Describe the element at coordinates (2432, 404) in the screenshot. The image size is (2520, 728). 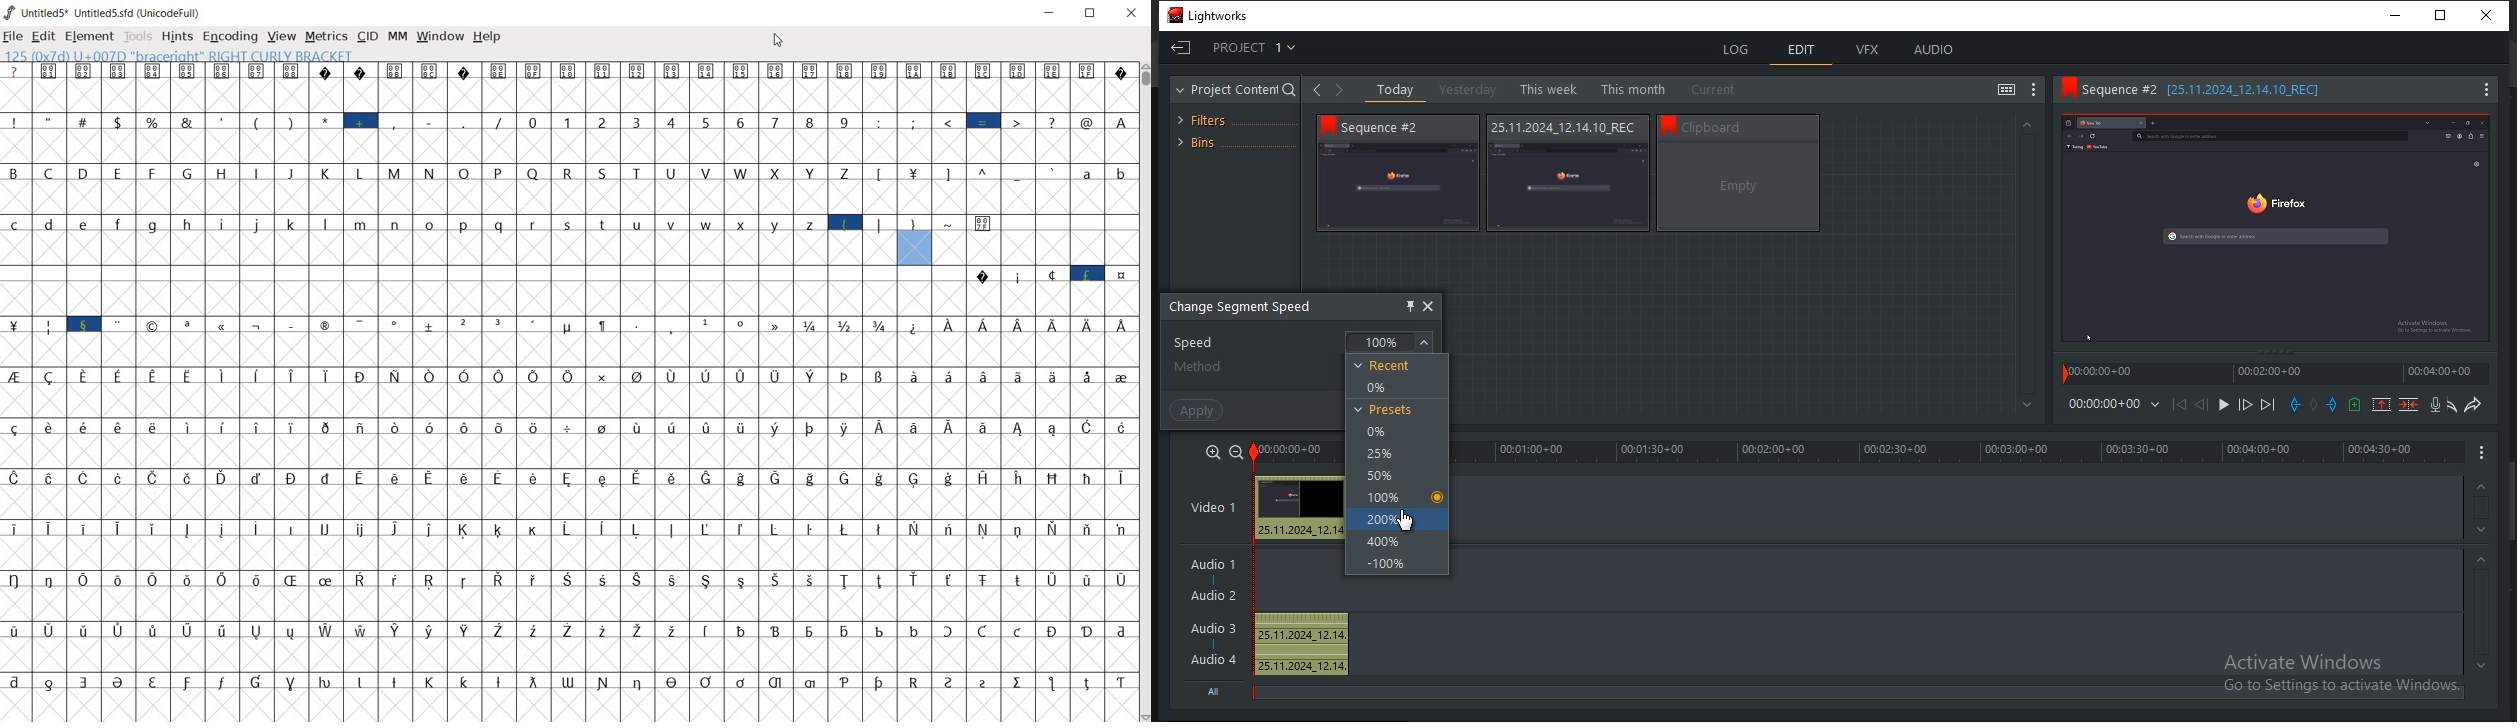
I see `record a voice over` at that location.